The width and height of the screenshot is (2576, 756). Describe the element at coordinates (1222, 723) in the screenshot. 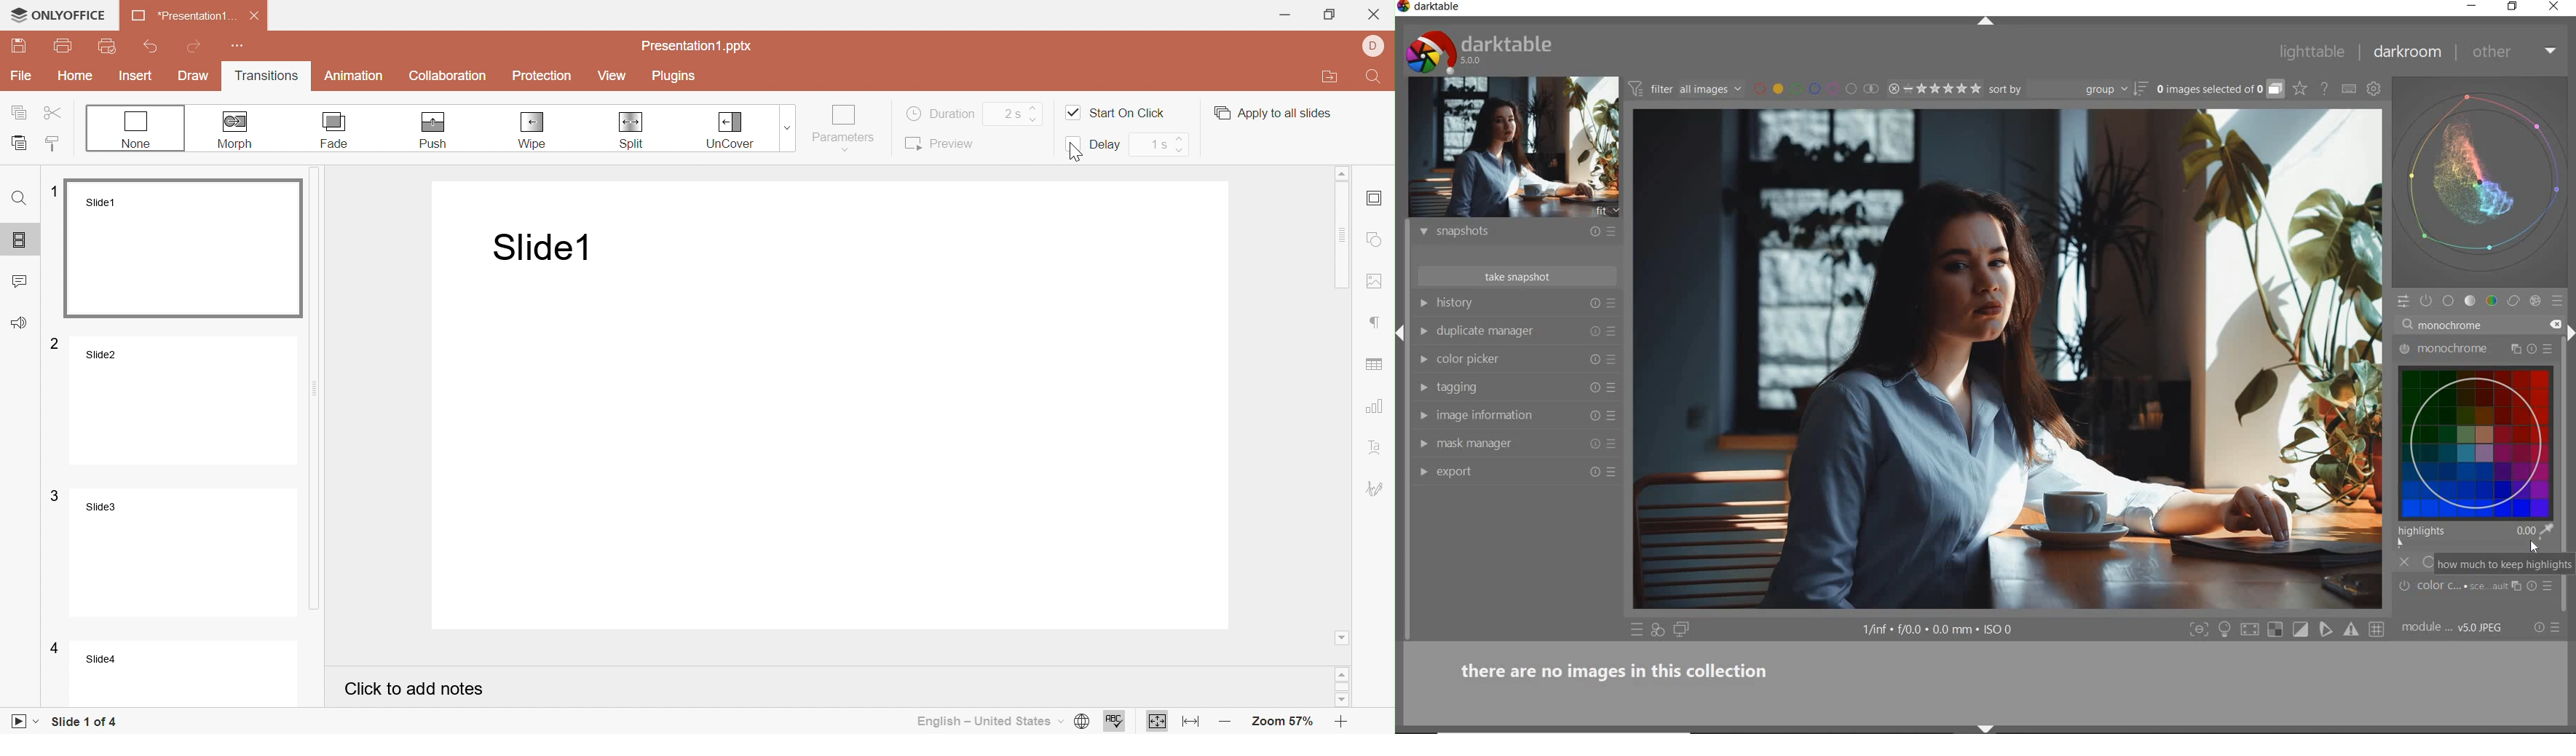

I see `Zoom out` at that location.